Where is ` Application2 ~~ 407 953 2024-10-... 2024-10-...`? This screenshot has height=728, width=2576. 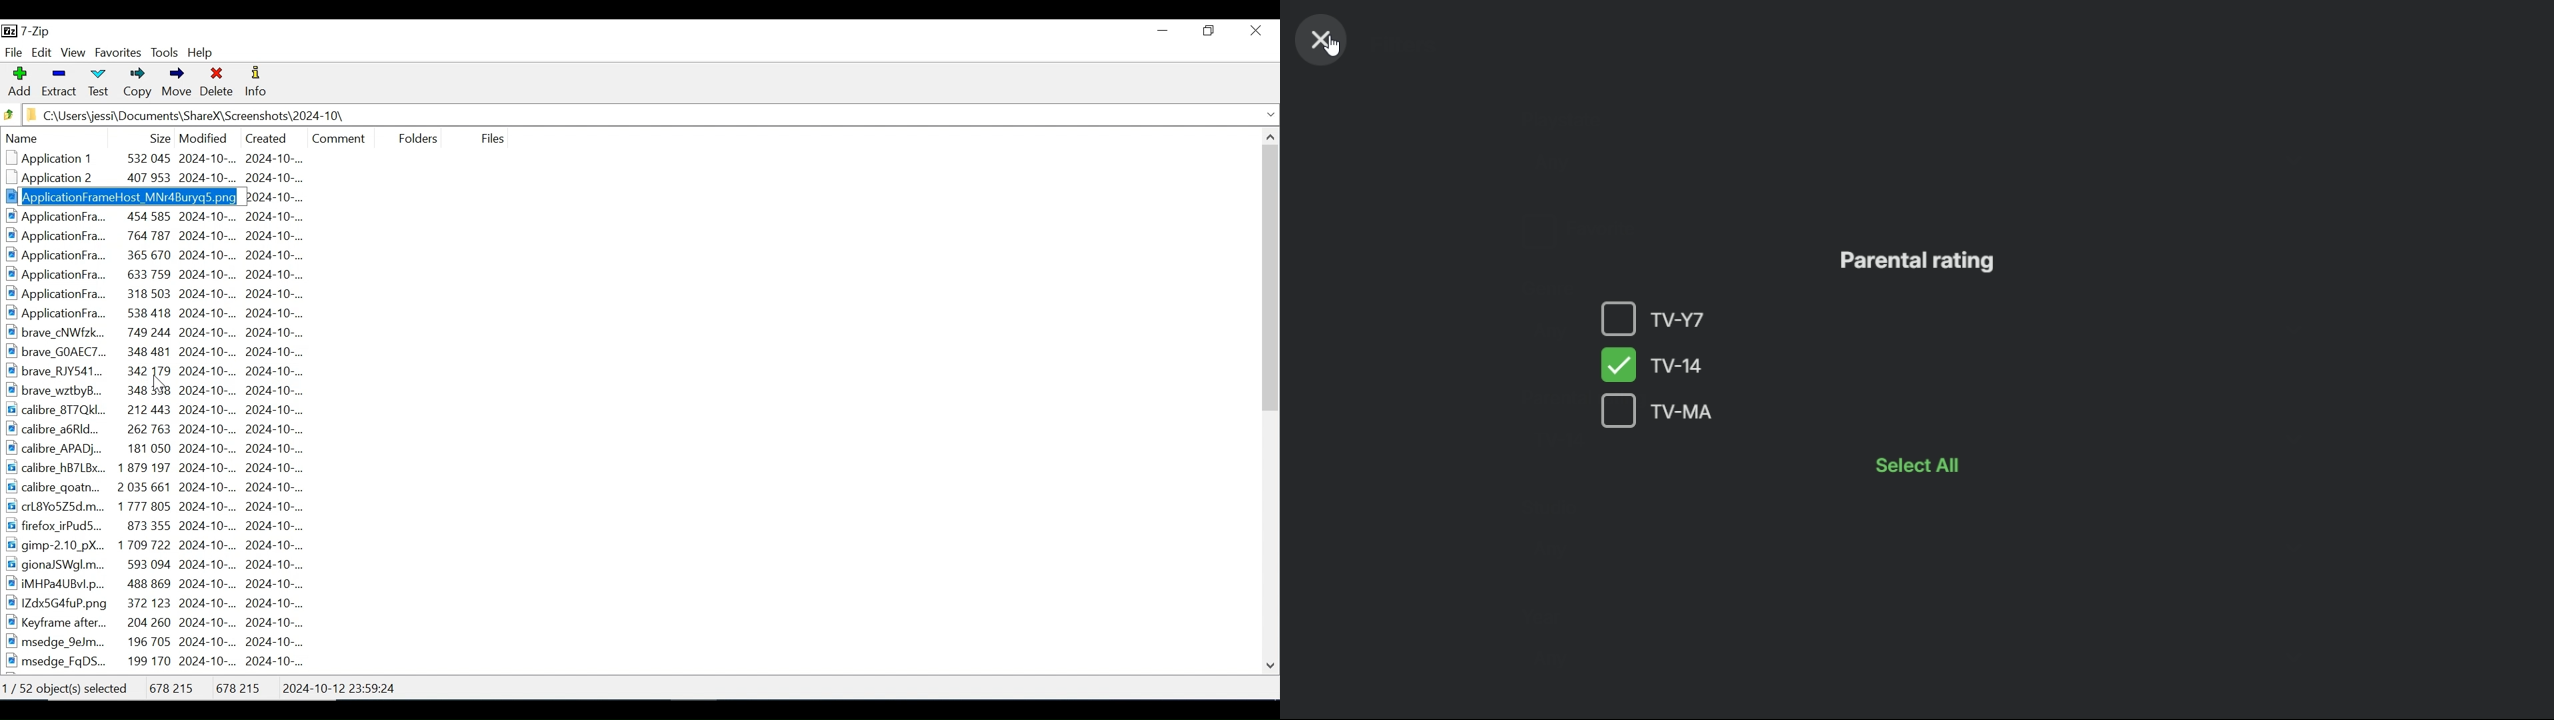  Application2 ~~ 407 953 2024-10-... 2024-10-... is located at coordinates (166, 179).